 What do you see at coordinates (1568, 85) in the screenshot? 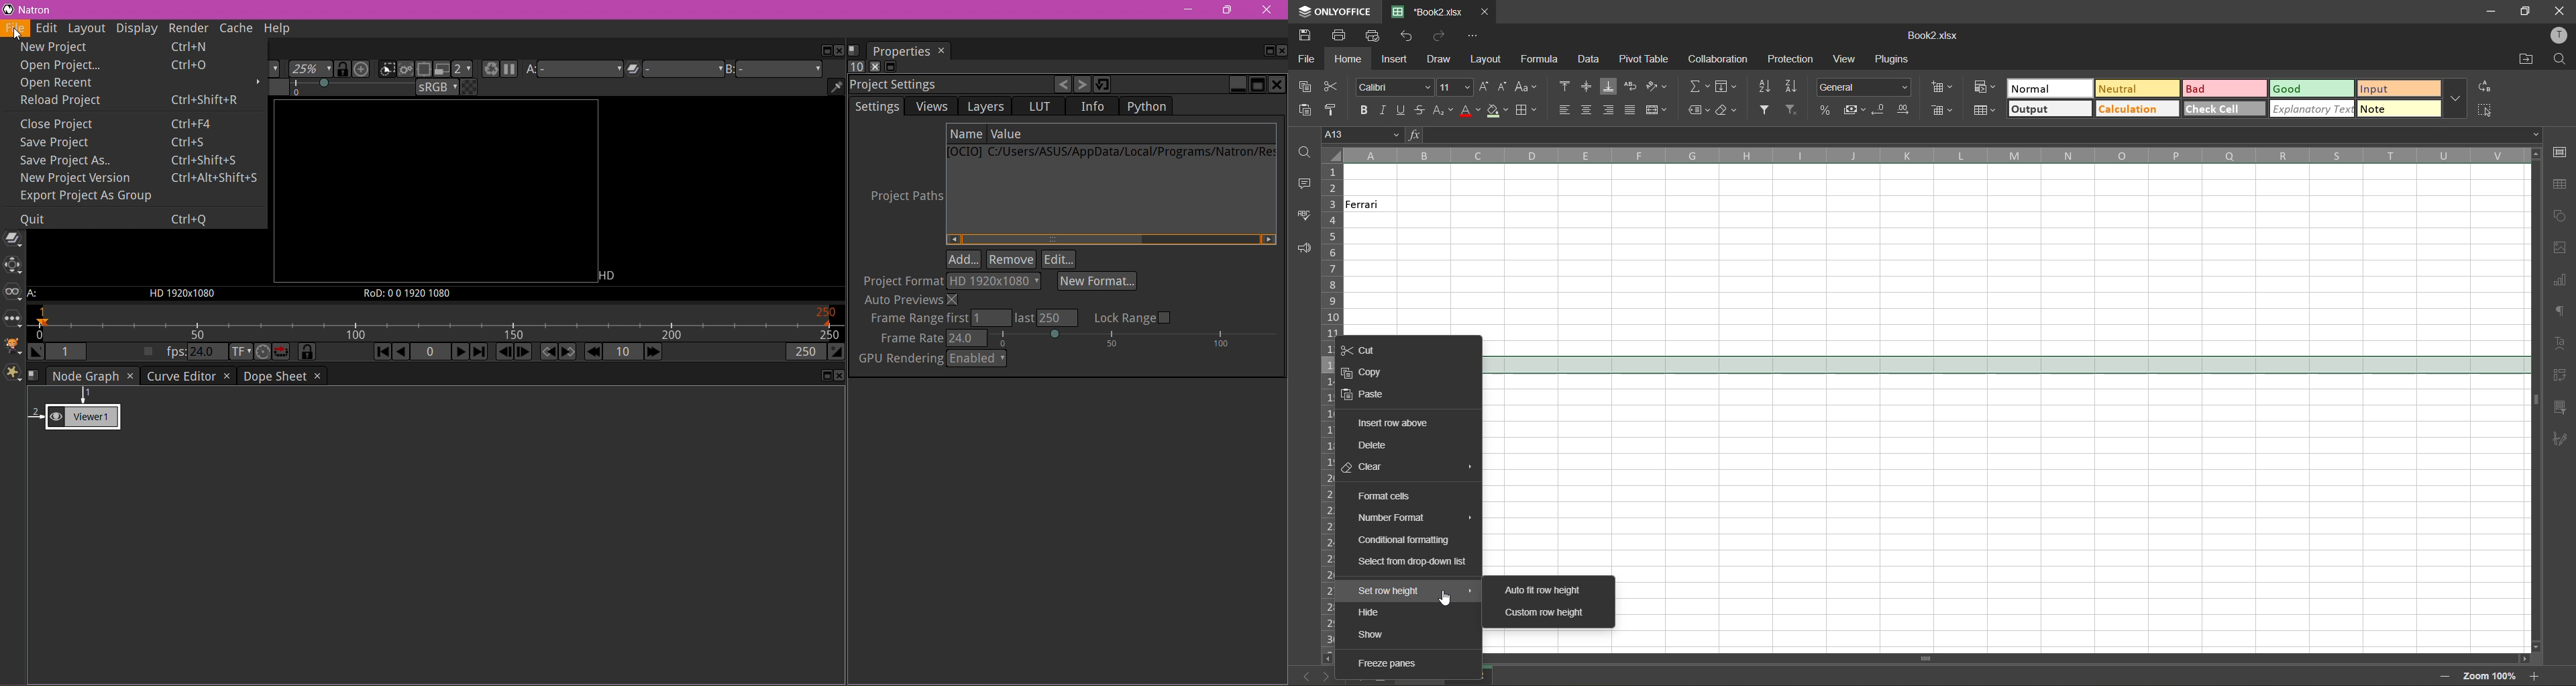
I see `align top` at bounding box center [1568, 85].